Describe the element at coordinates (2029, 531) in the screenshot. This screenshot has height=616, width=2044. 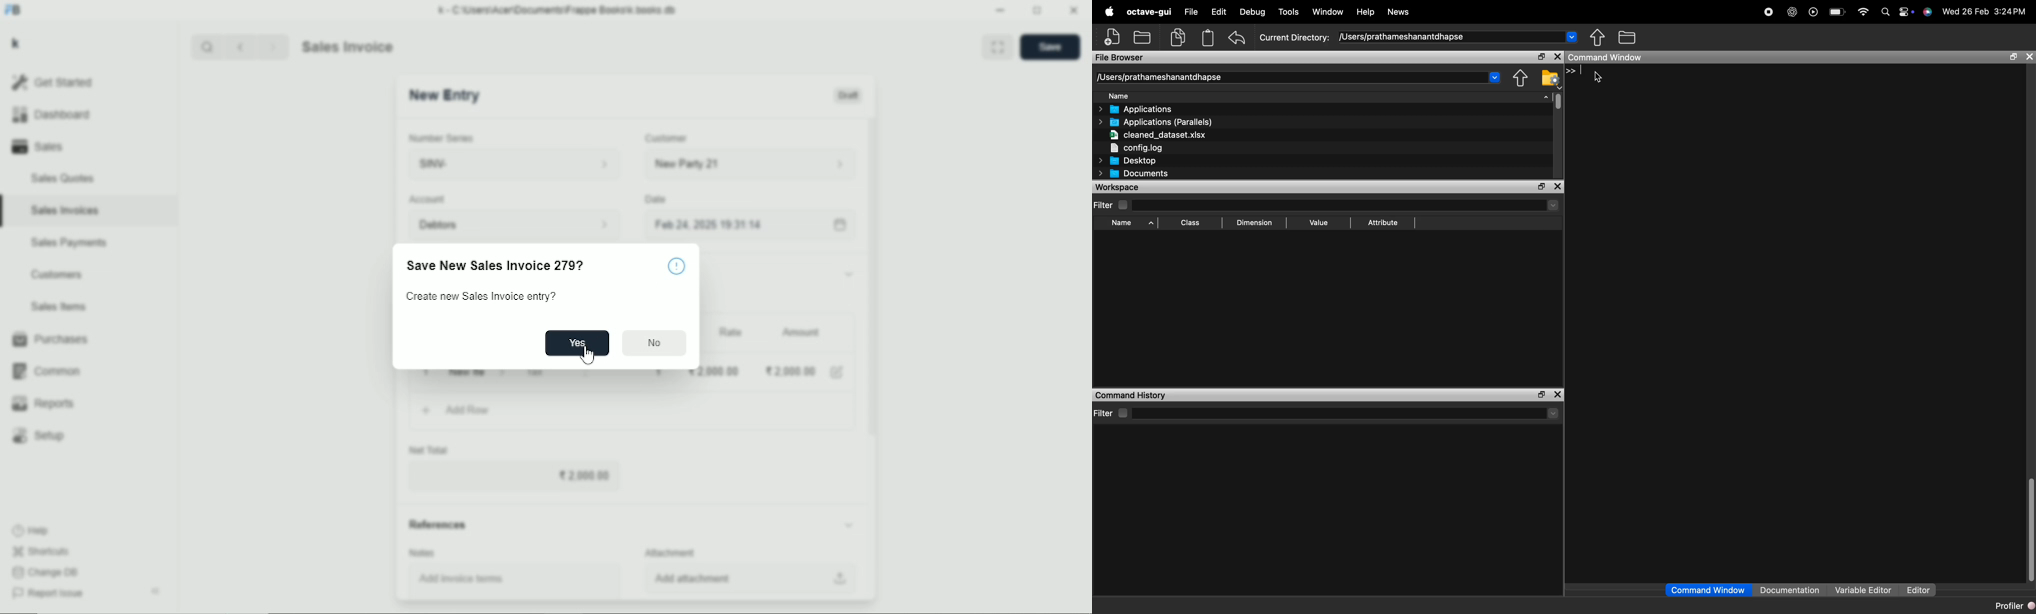
I see `Scroll bar` at that location.